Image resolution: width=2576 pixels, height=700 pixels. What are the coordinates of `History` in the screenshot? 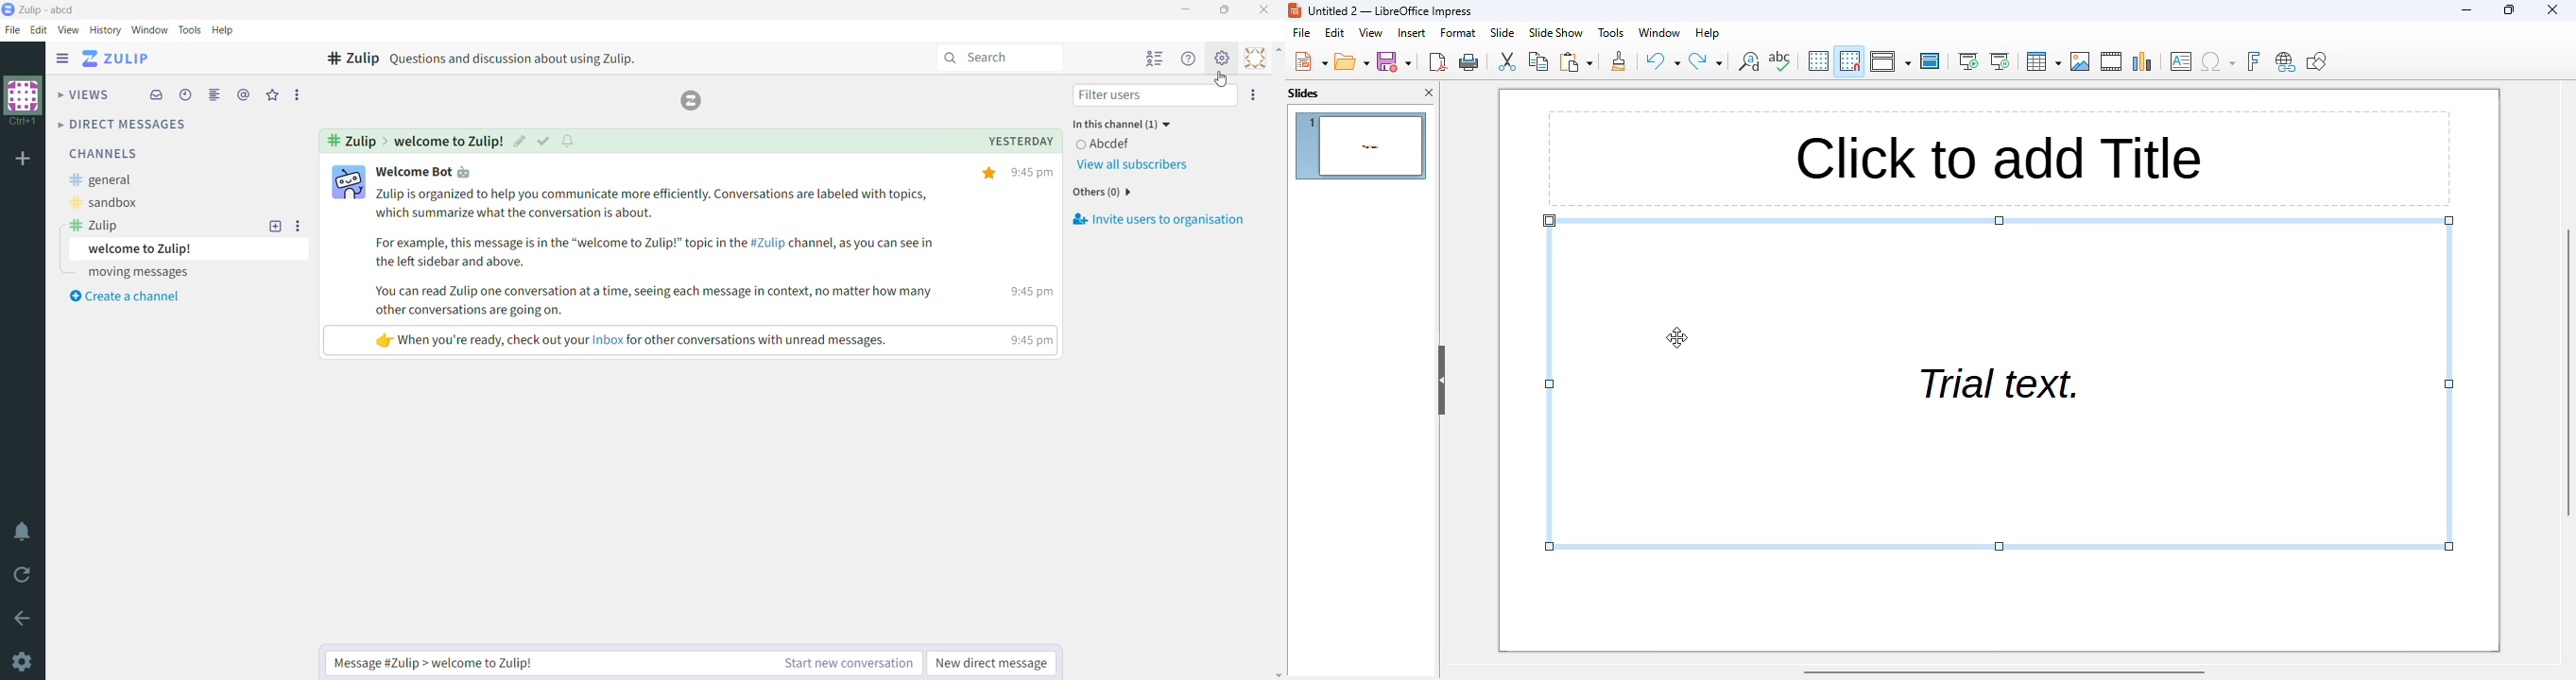 It's located at (105, 30).